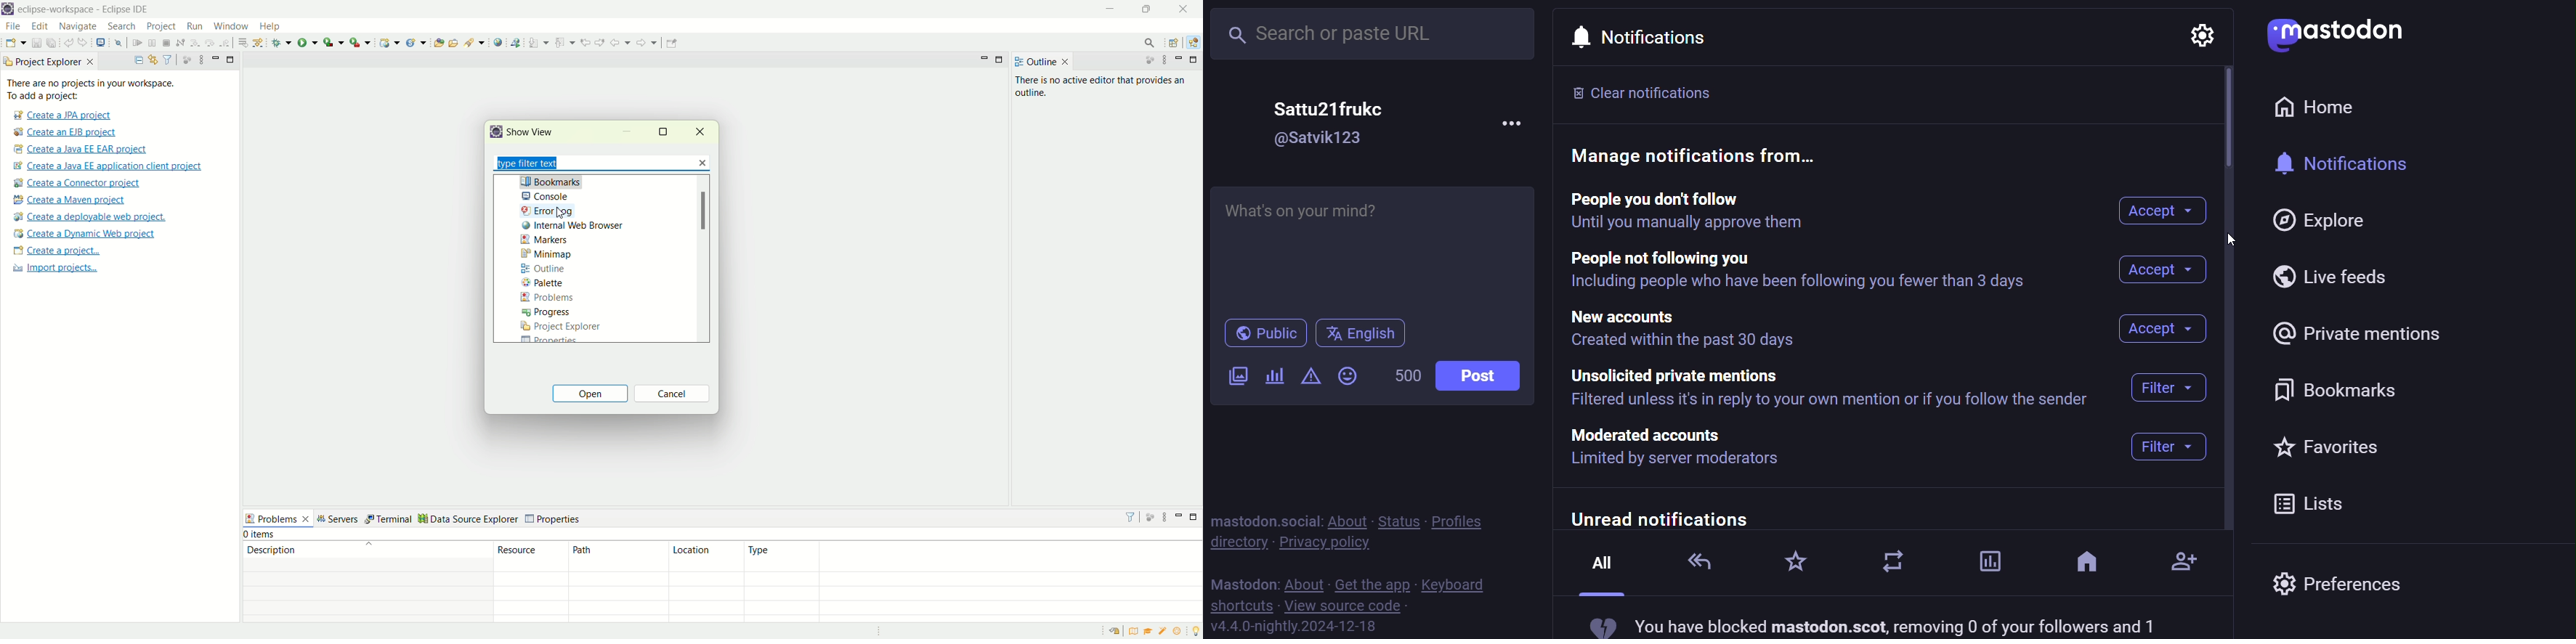 This screenshot has height=644, width=2576. Describe the element at coordinates (2210, 33) in the screenshot. I see `setting` at that location.